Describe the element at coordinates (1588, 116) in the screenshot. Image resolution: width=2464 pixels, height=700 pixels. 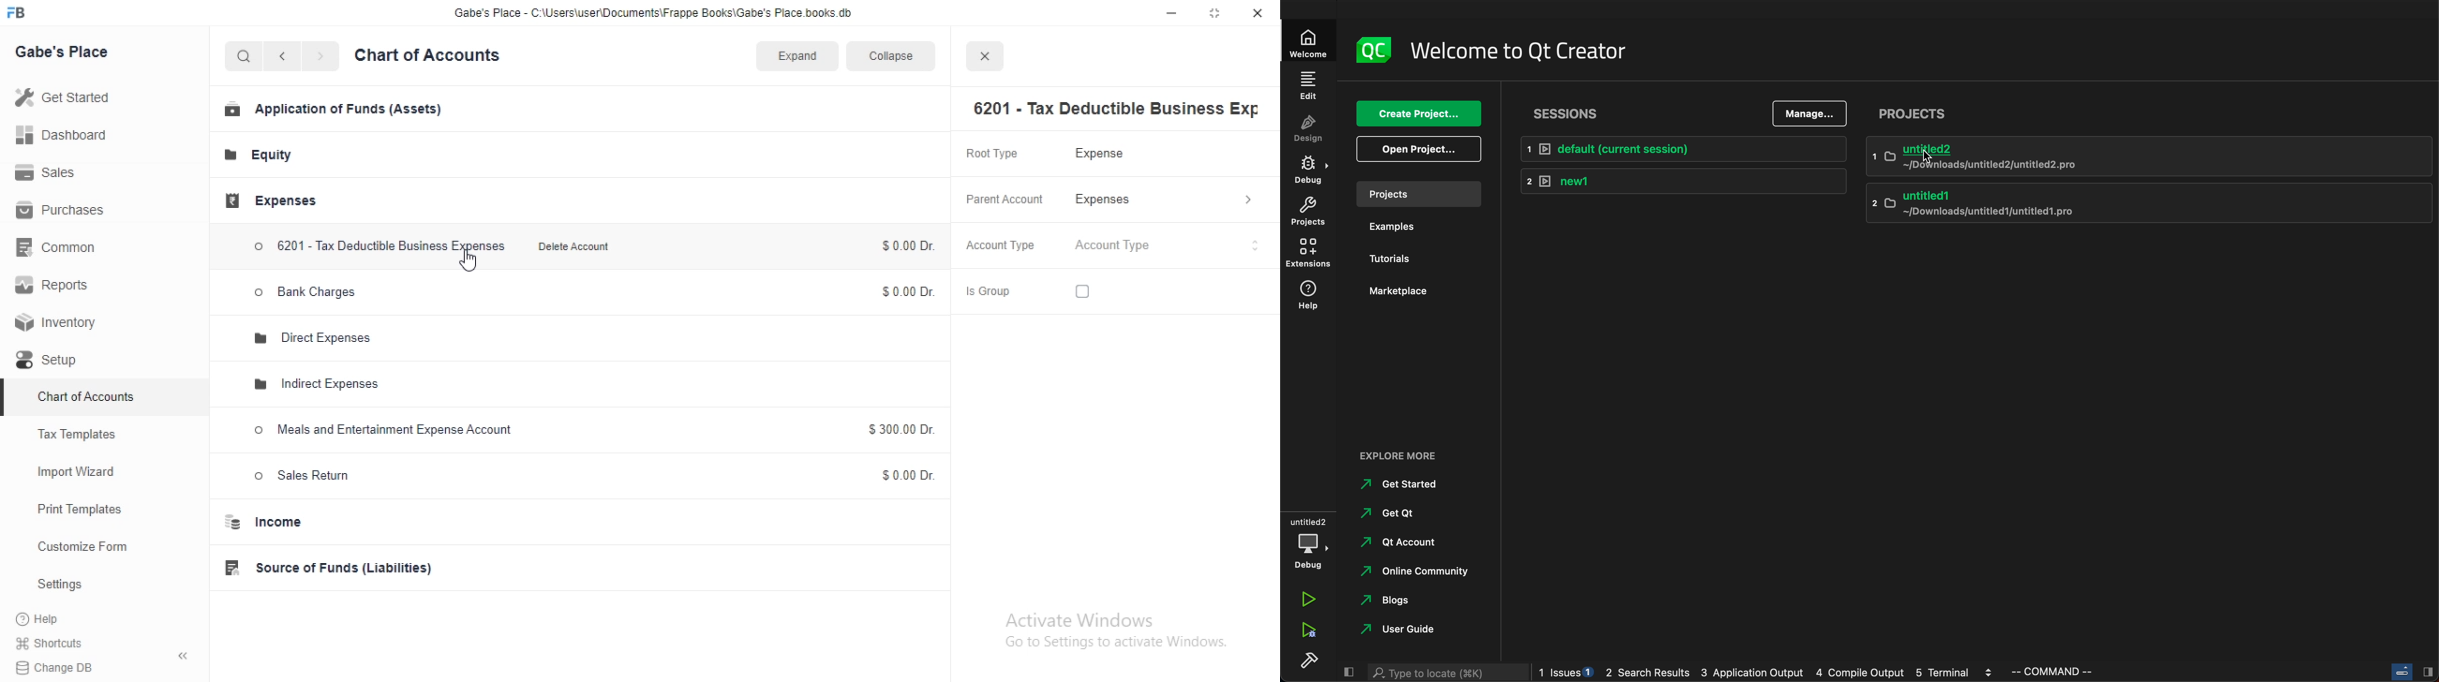
I see `sessions` at that location.